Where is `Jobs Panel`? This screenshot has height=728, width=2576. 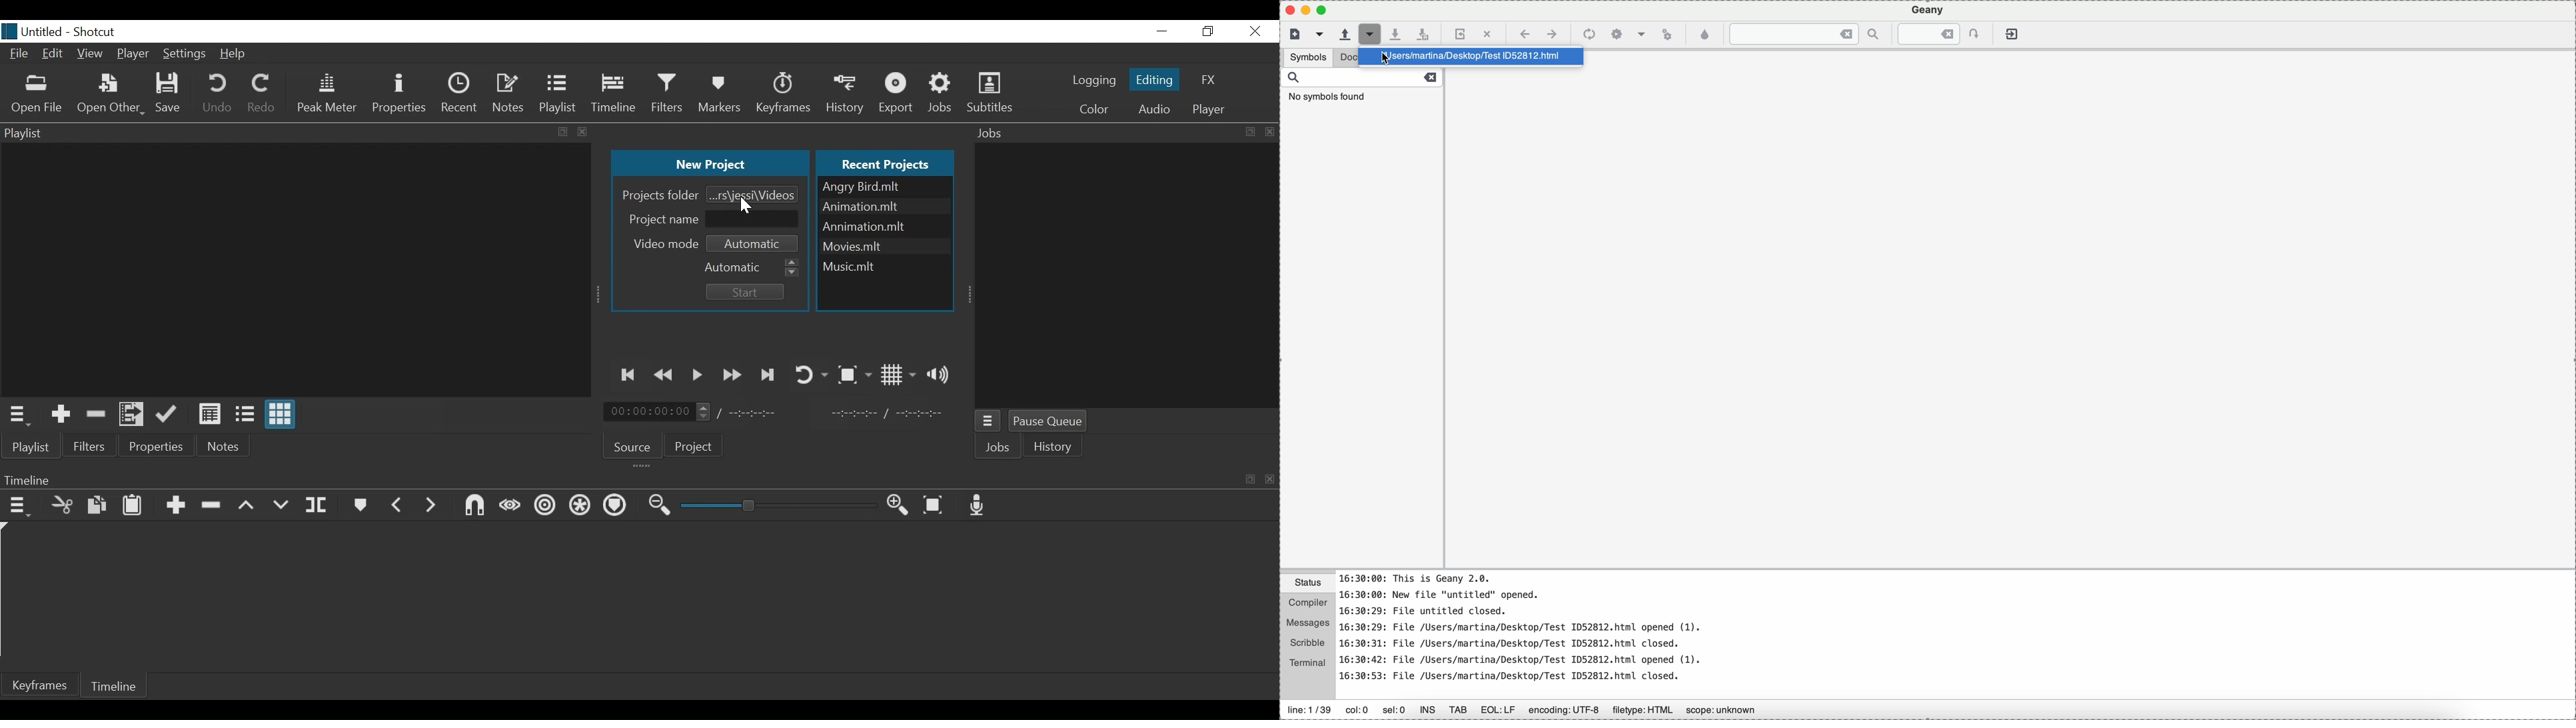 Jobs Panel is located at coordinates (1125, 133).